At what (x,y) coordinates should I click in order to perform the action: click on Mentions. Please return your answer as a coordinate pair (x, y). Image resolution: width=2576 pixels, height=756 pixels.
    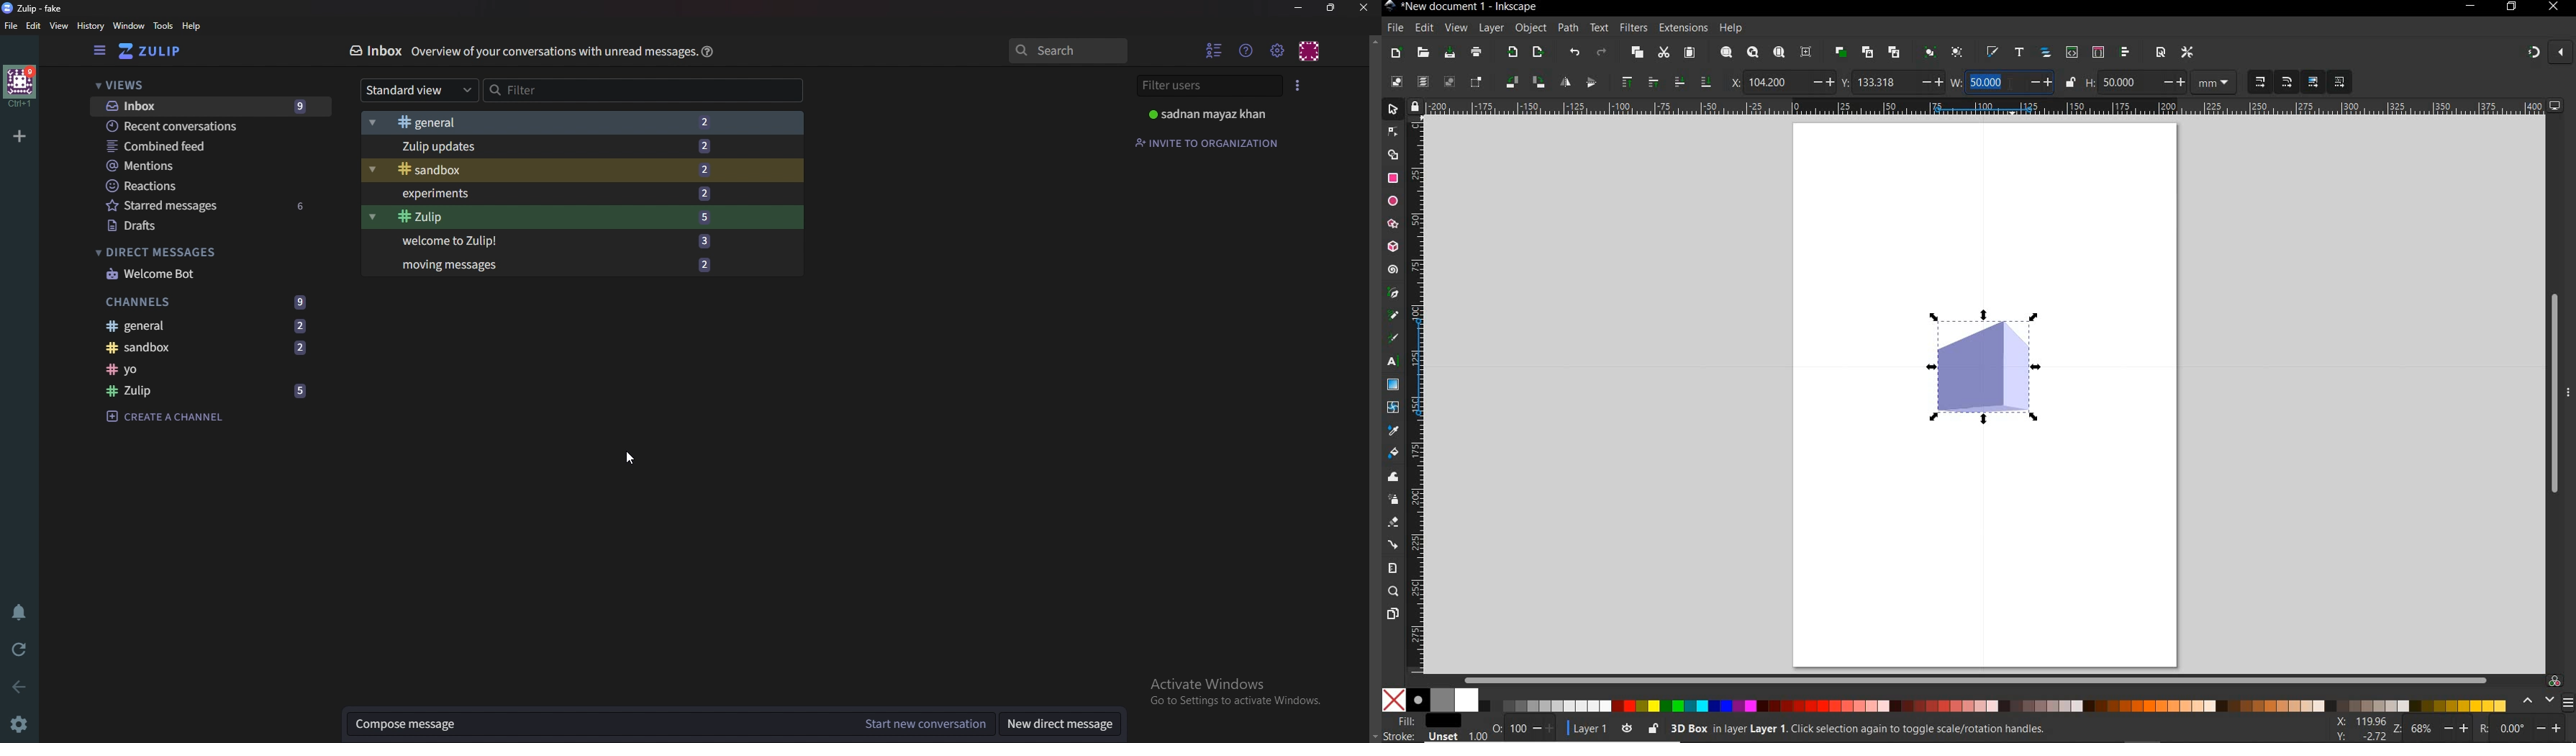
    Looking at the image, I should click on (192, 166).